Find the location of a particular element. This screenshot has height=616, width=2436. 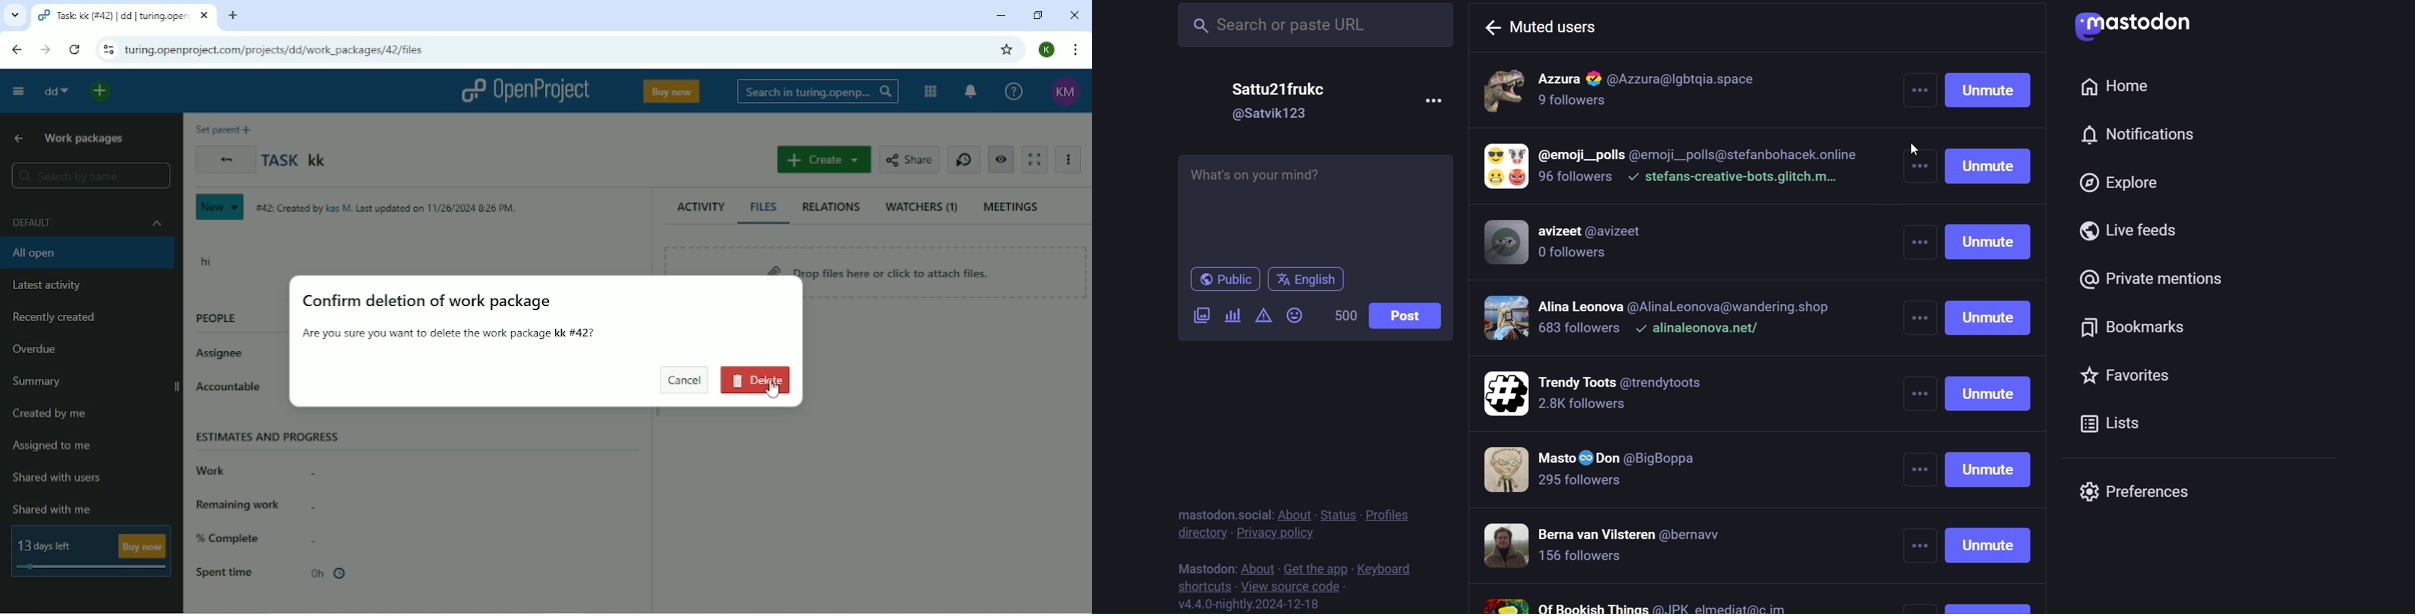

private mention is located at coordinates (2155, 278).